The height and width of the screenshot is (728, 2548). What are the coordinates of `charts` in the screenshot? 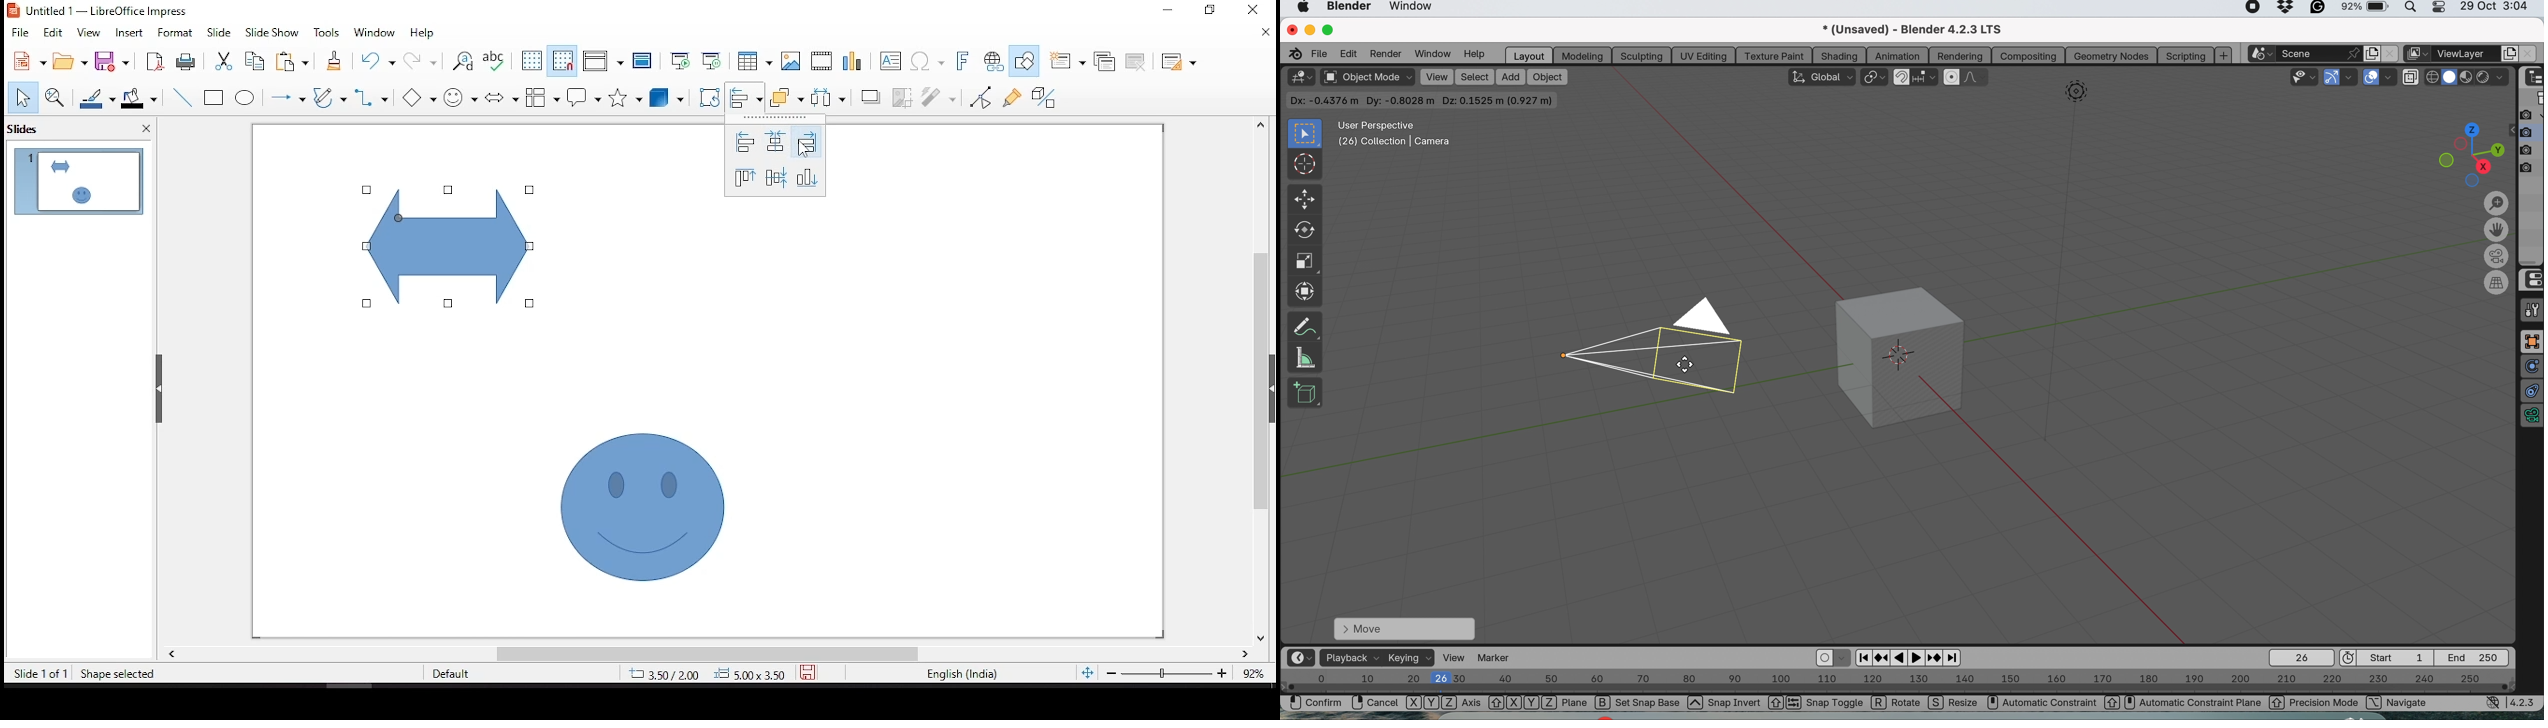 It's located at (855, 62).